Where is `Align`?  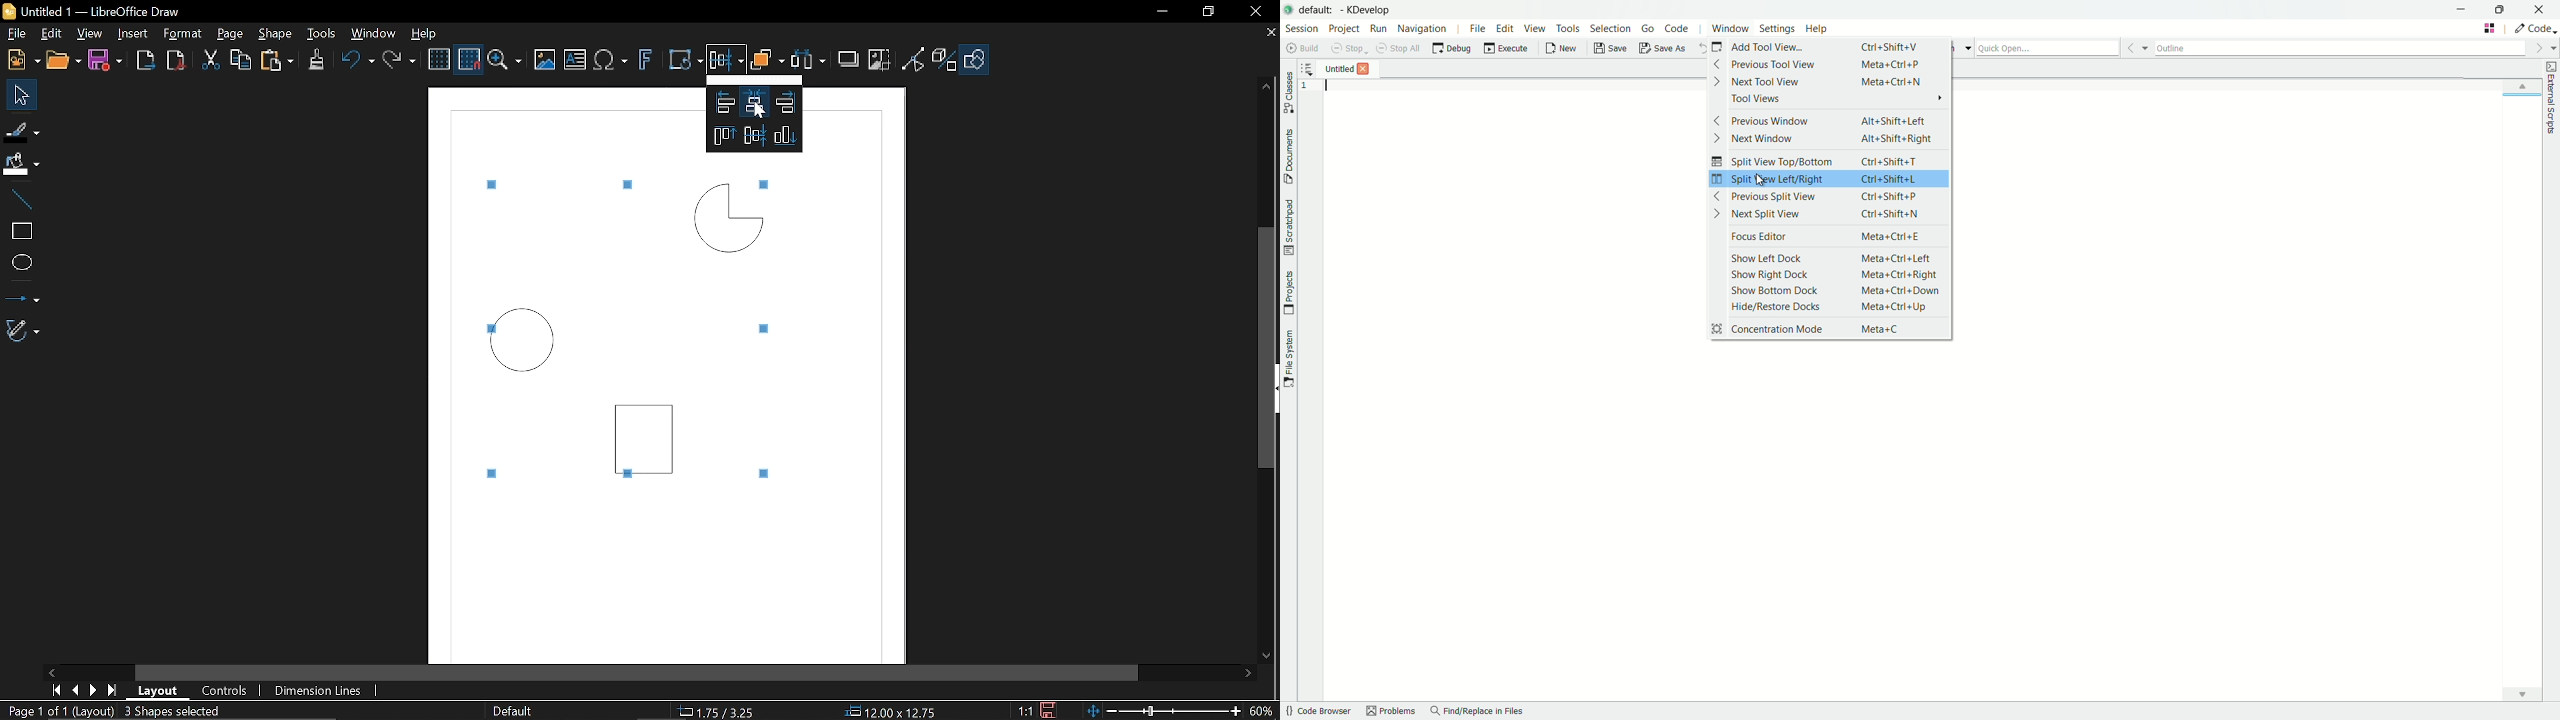
Align is located at coordinates (726, 63).